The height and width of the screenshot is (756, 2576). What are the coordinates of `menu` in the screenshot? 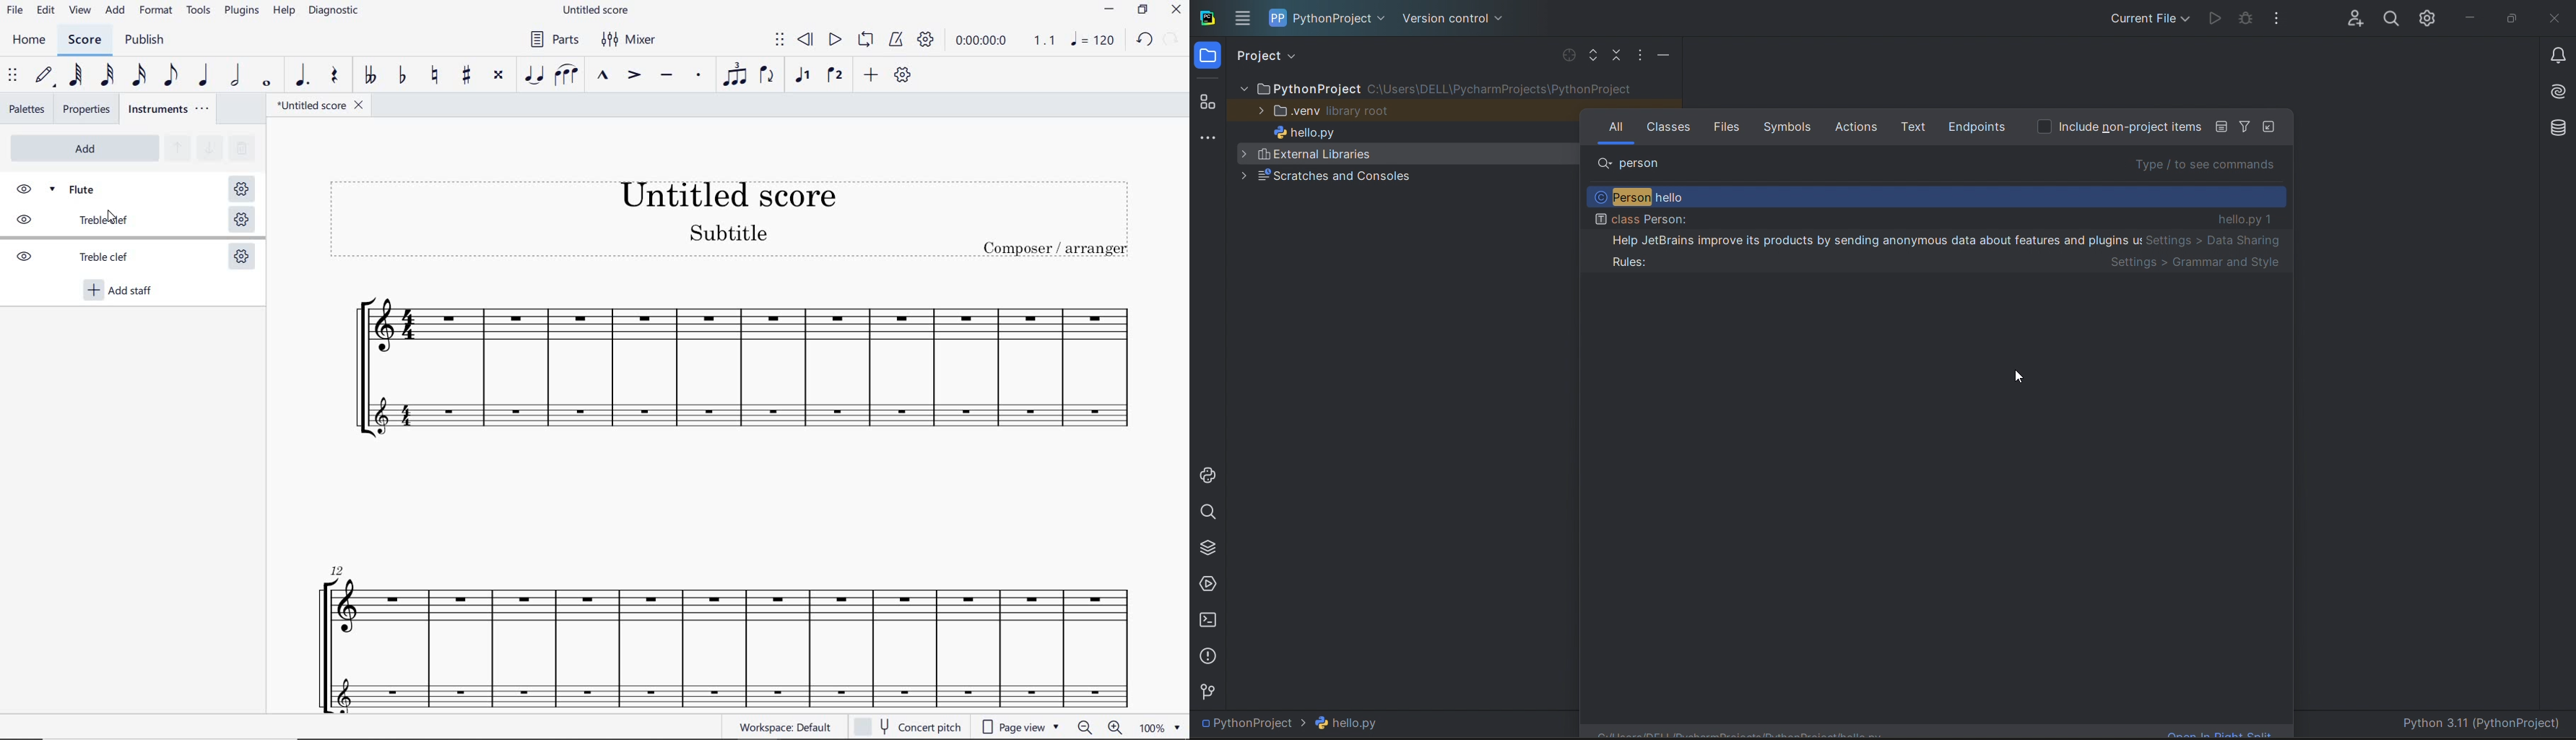 It's located at (1241, 18).